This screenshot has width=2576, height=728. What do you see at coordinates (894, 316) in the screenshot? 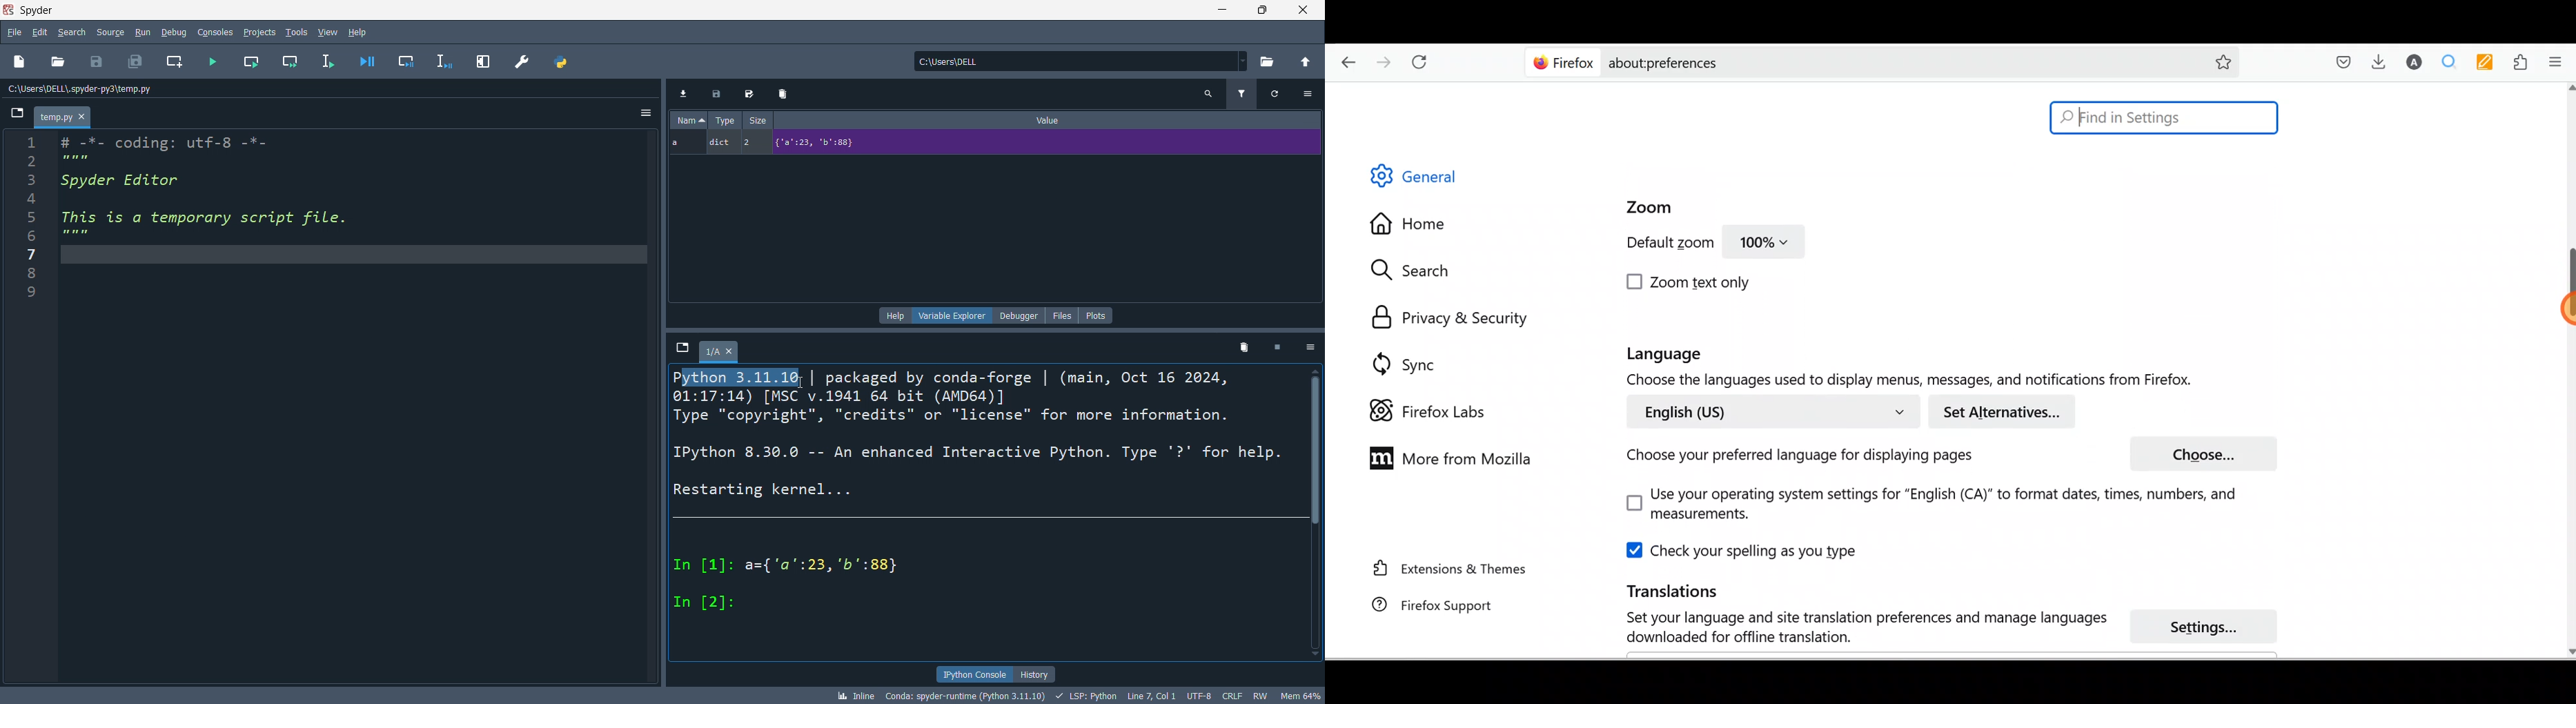
I see `help` at bounding box center [894, 316].